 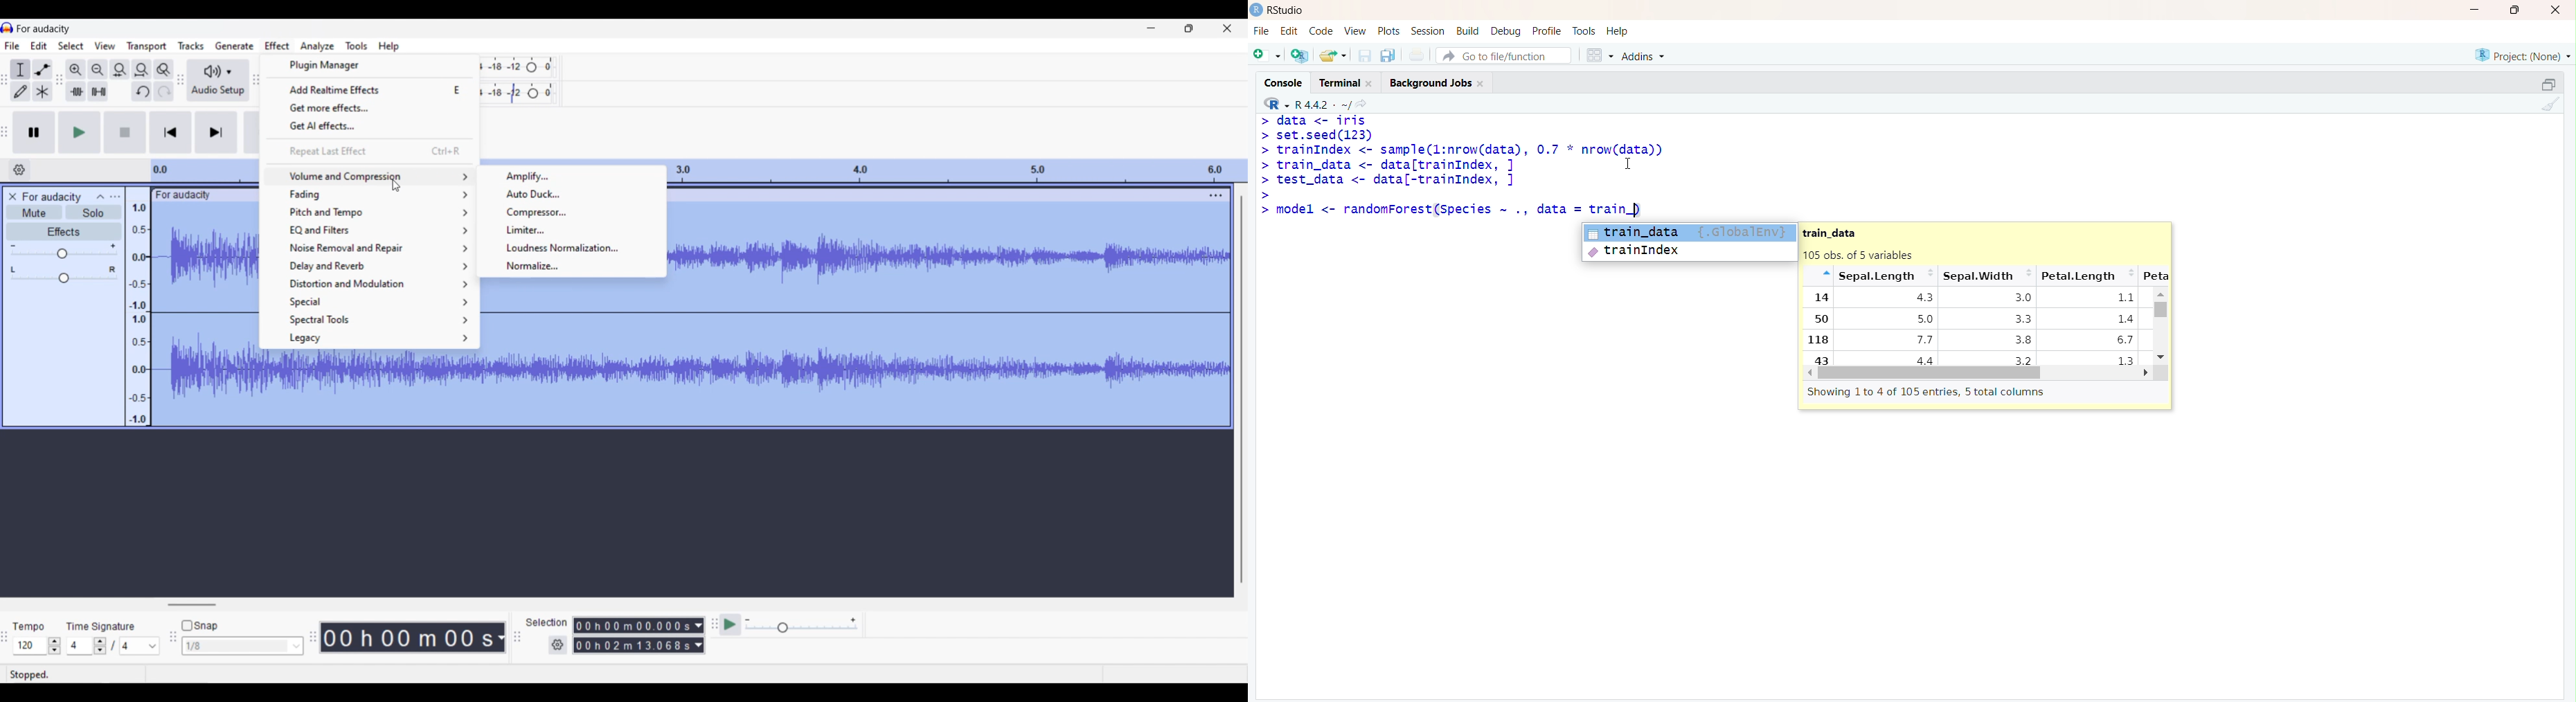 What do you see at coordinates (1273, 102) in the screenshot?
I see `RStudio logo` at bounding box center [1273, 102].